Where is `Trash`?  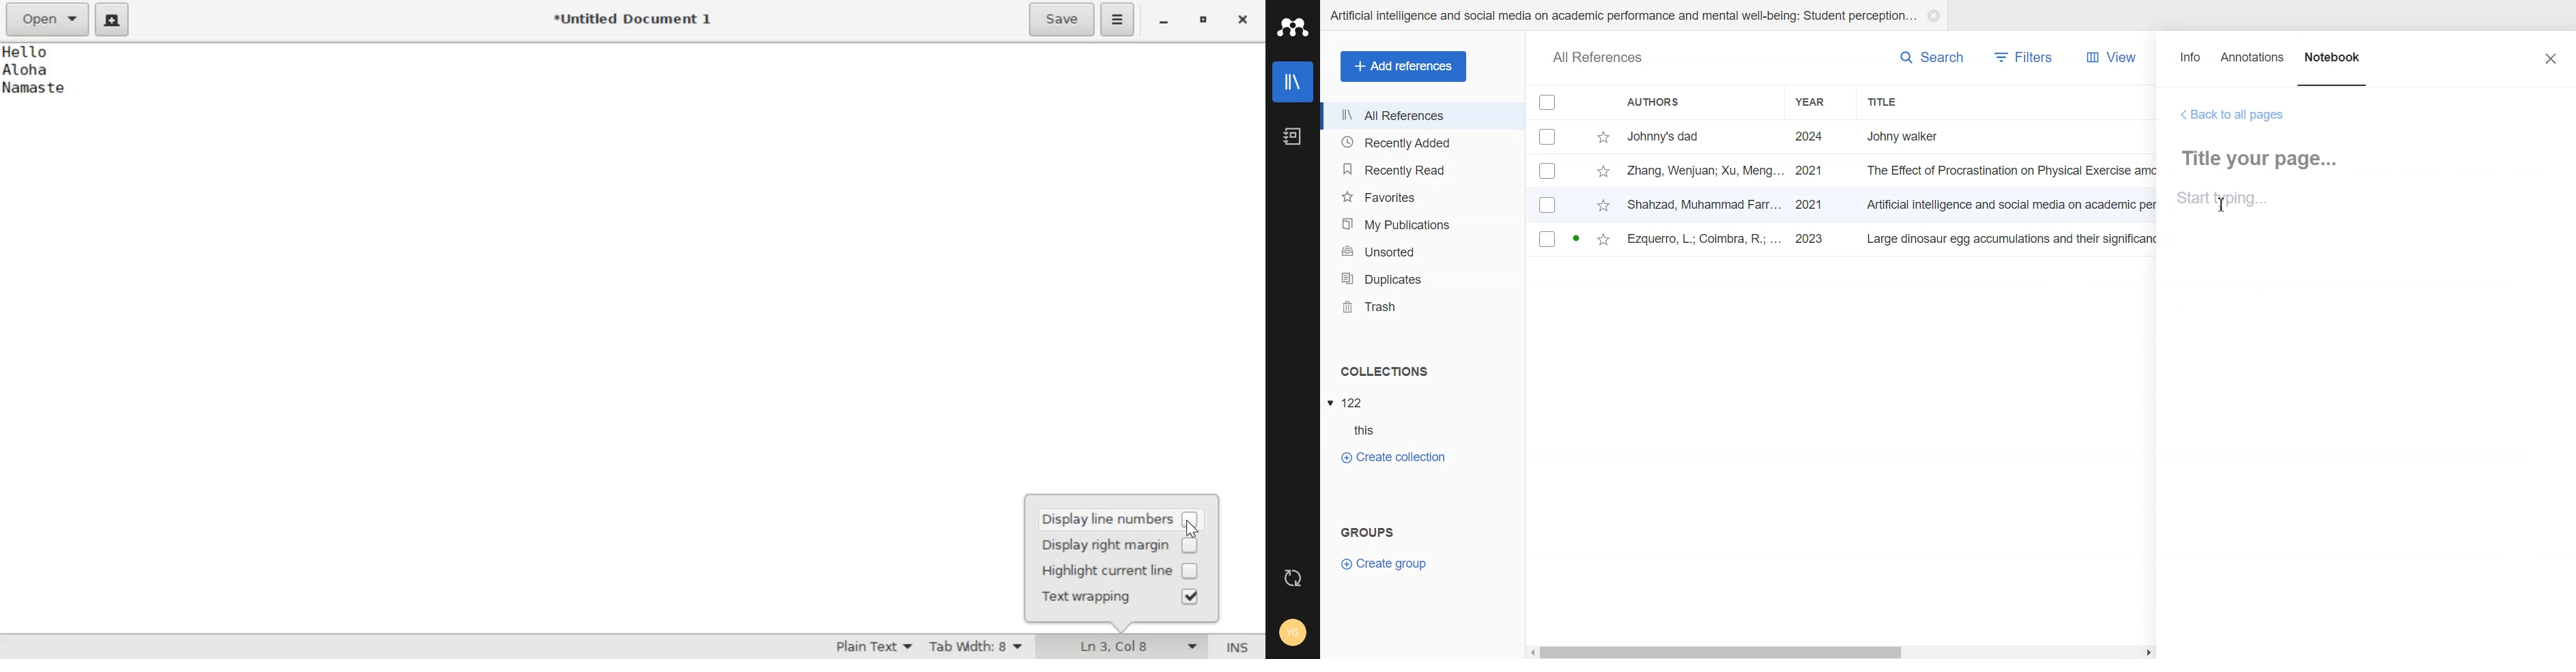 Trash is located at coordinates (1422, 307).